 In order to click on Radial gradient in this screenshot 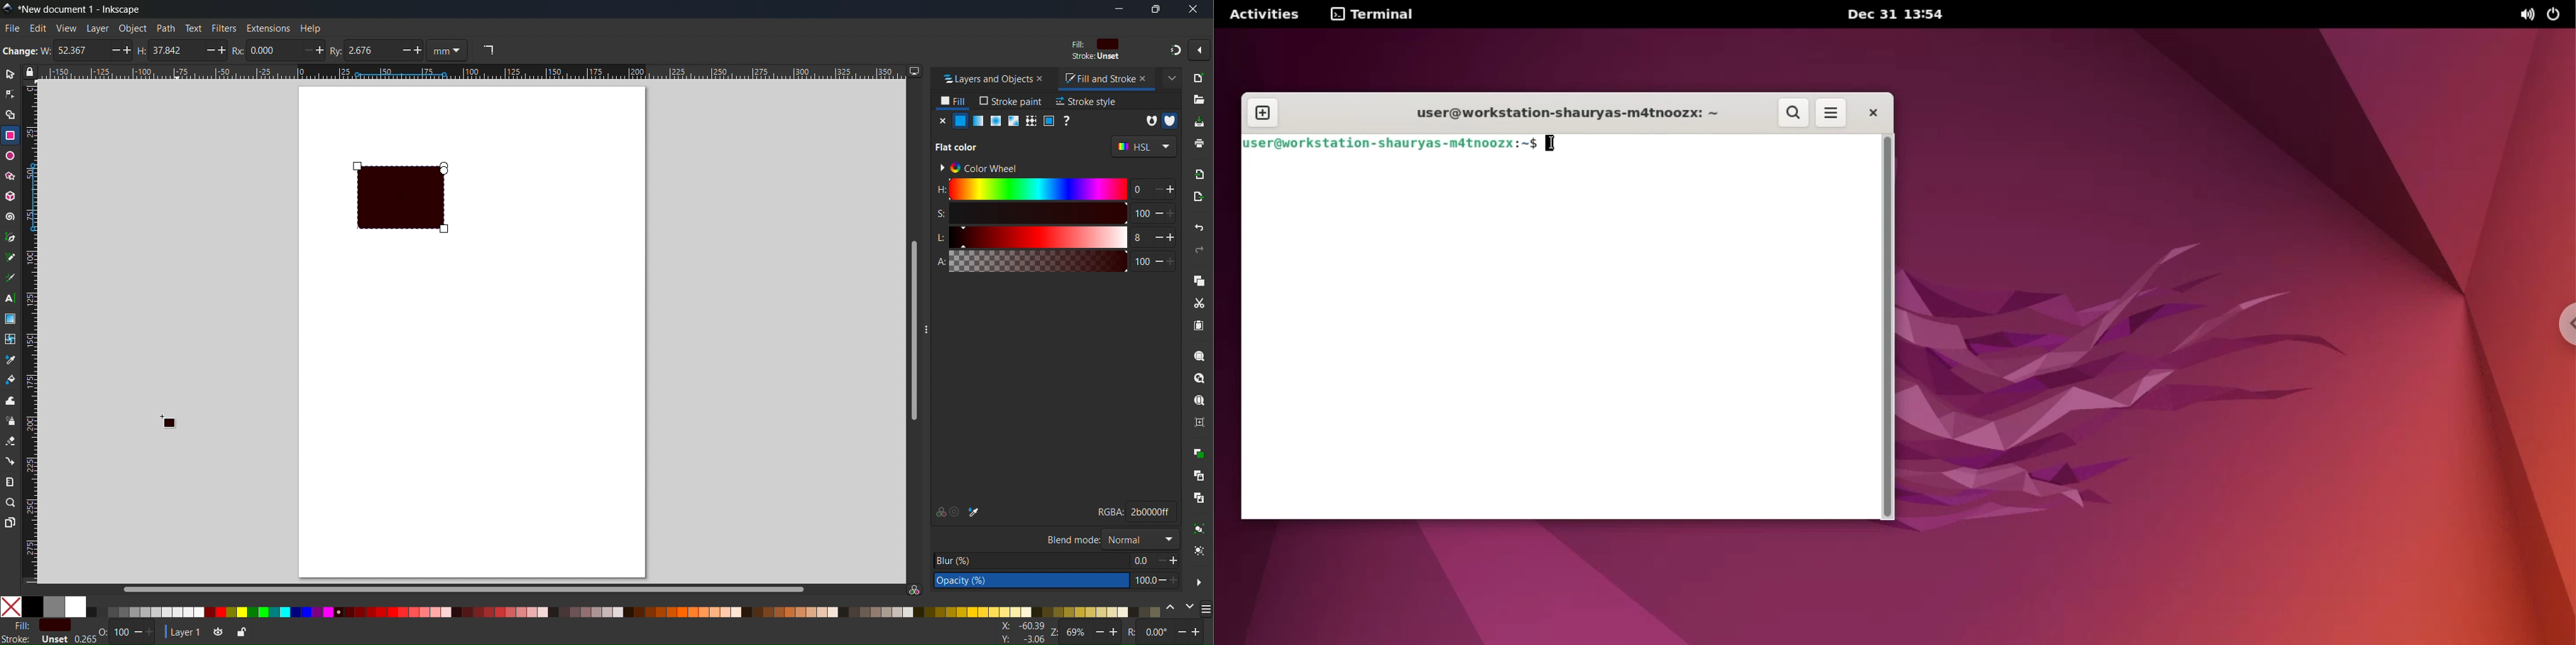, I will do `click(995, 121)`.